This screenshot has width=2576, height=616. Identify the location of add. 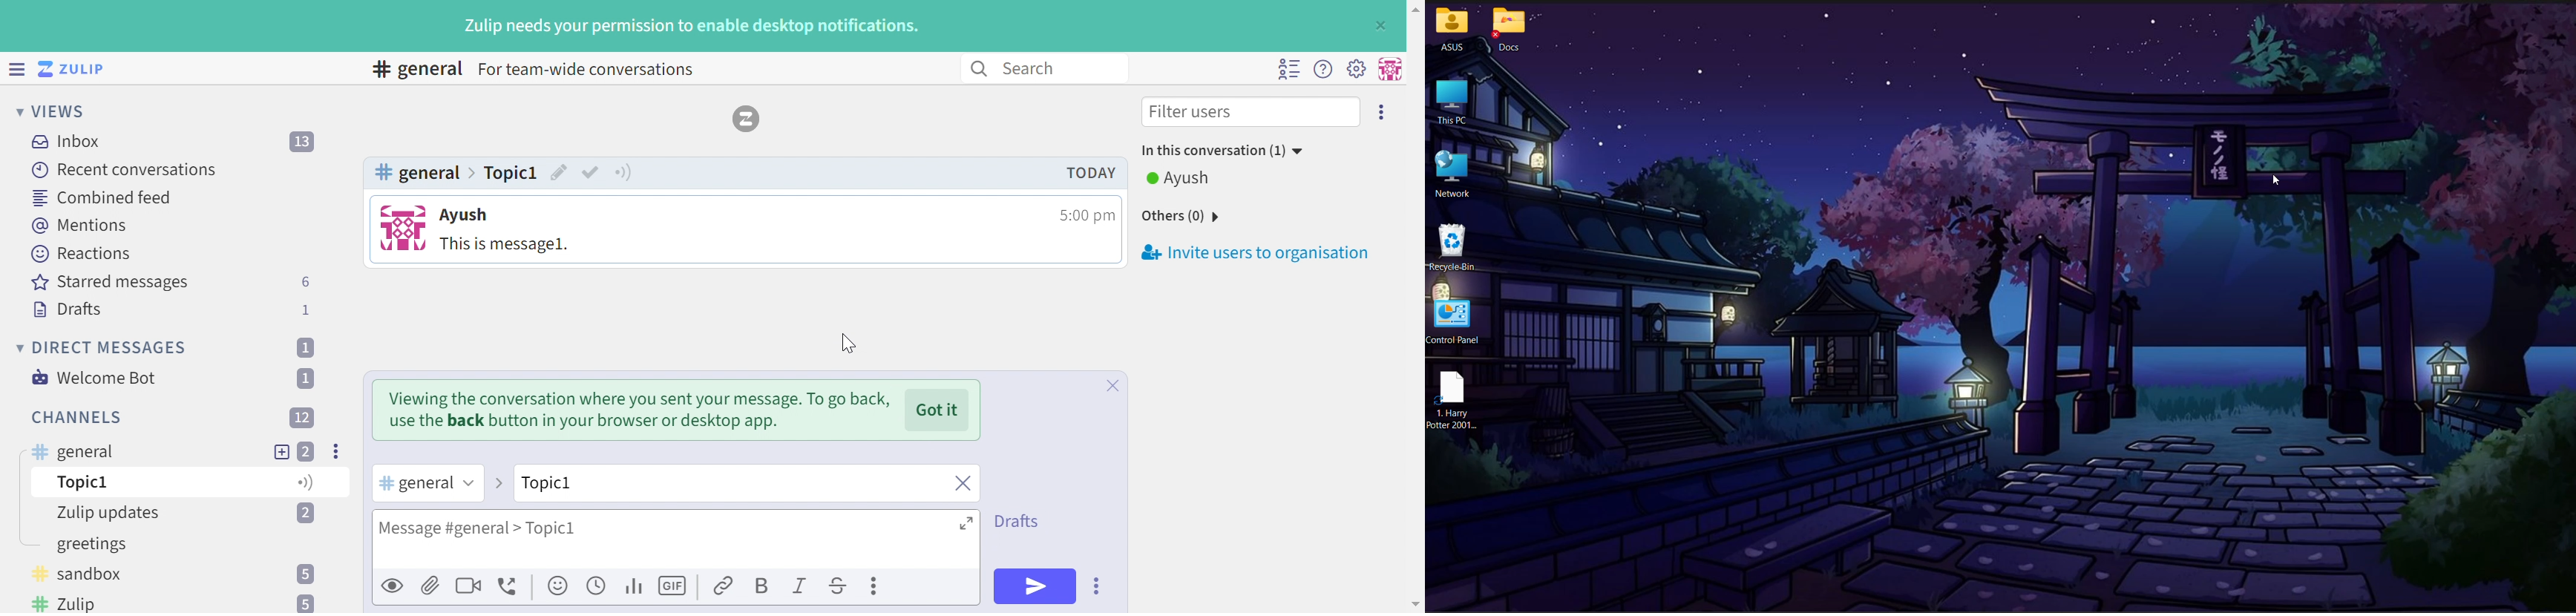
(281, 450).